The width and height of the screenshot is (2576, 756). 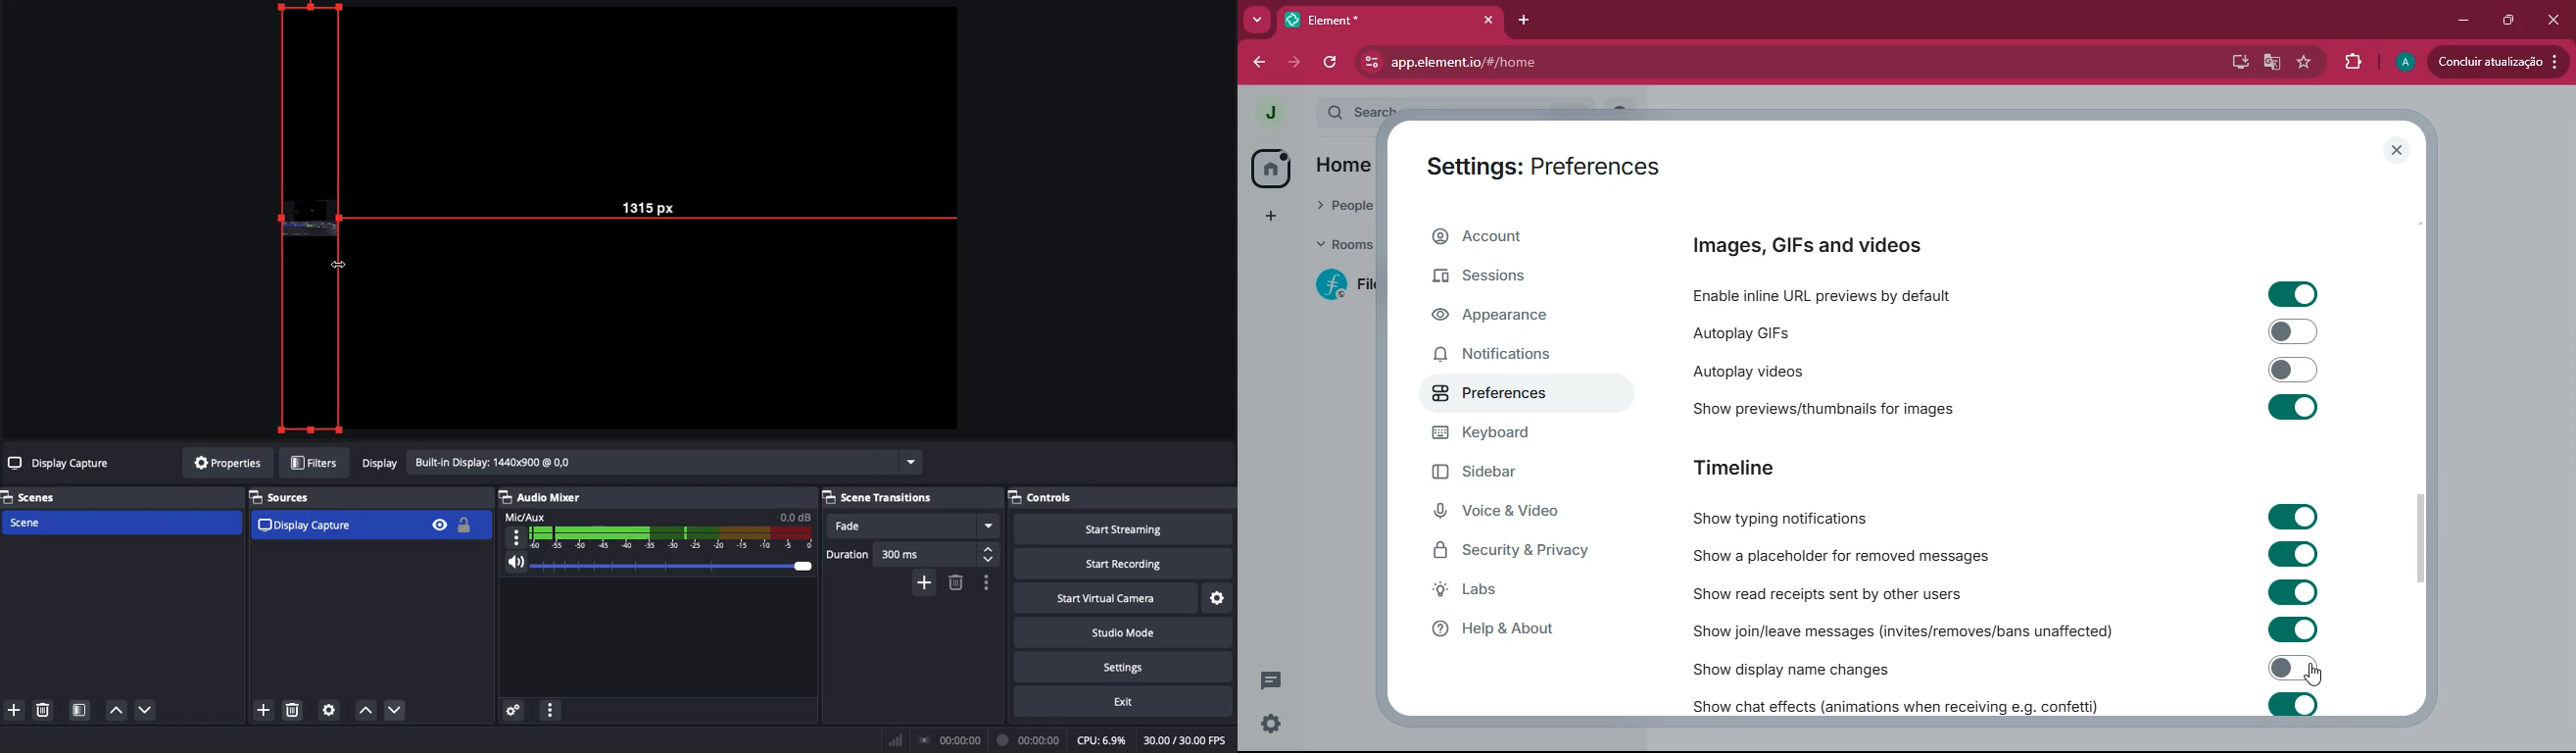 What do you see at coordinates (2494, 62) in the screenshot?
I see `update` at bounding box center [2494, 62].